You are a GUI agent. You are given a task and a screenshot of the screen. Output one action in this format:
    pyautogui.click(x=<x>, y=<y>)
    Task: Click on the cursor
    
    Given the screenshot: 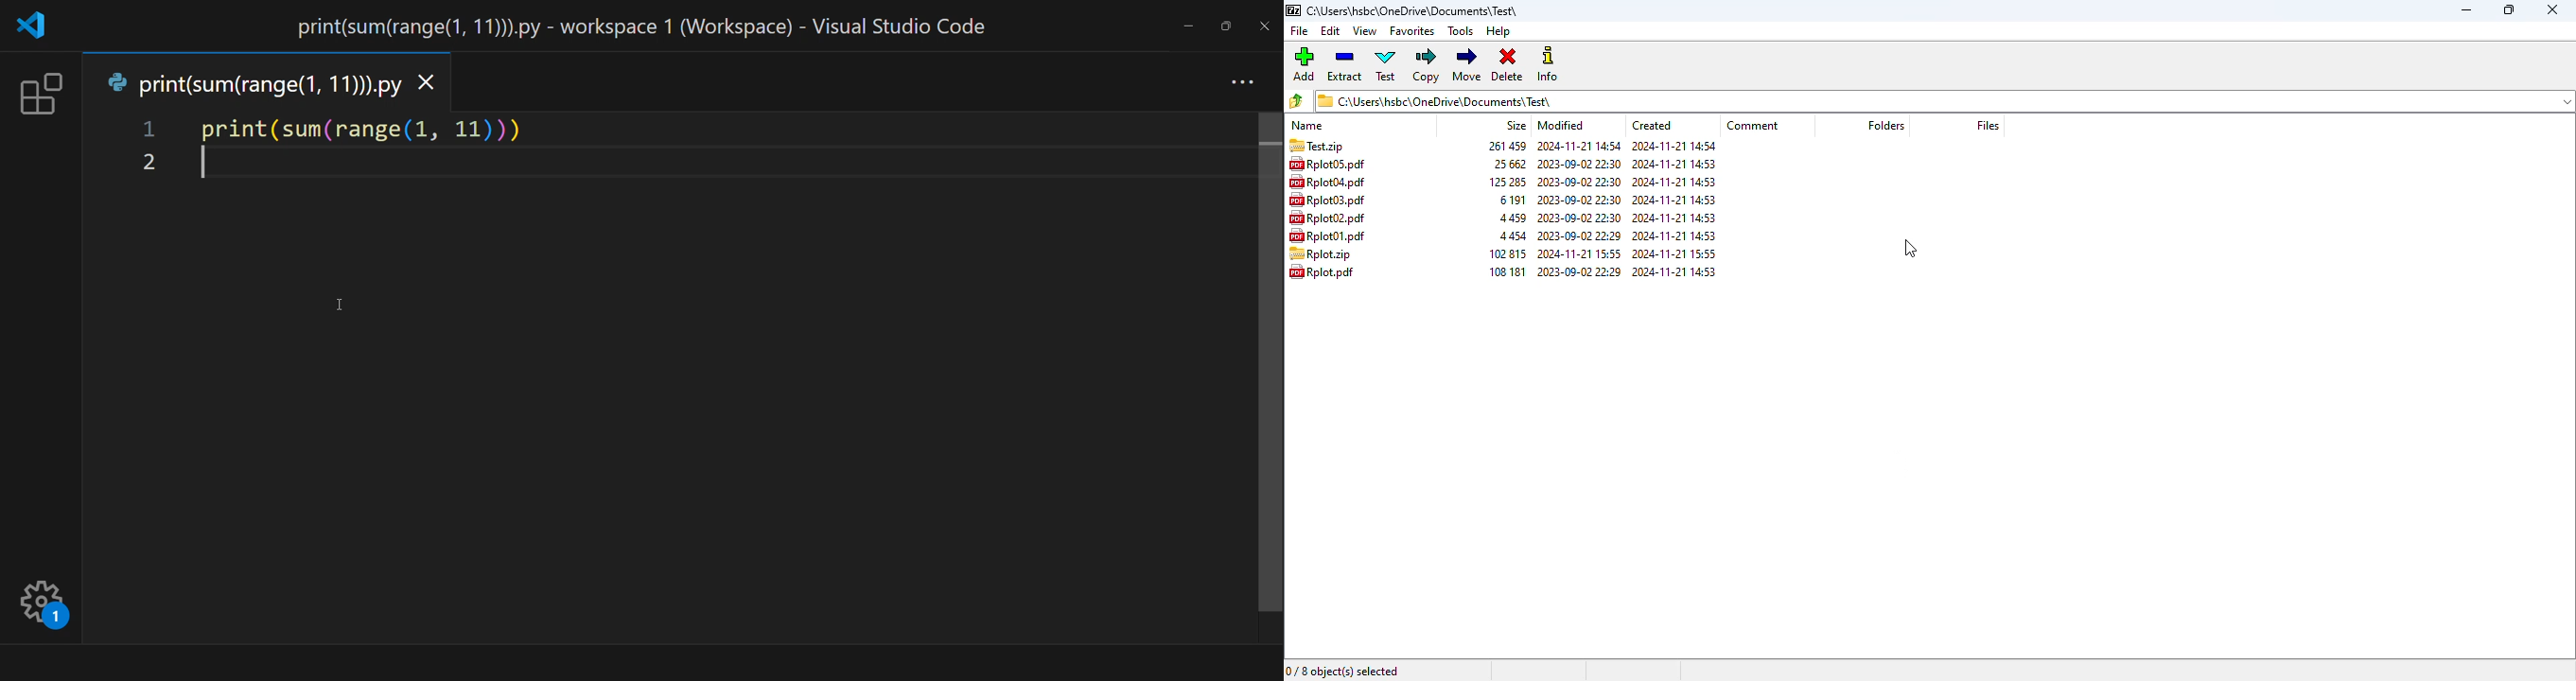 What is the action you would take?
    pyautogui.click(x=1910, y=249)
    